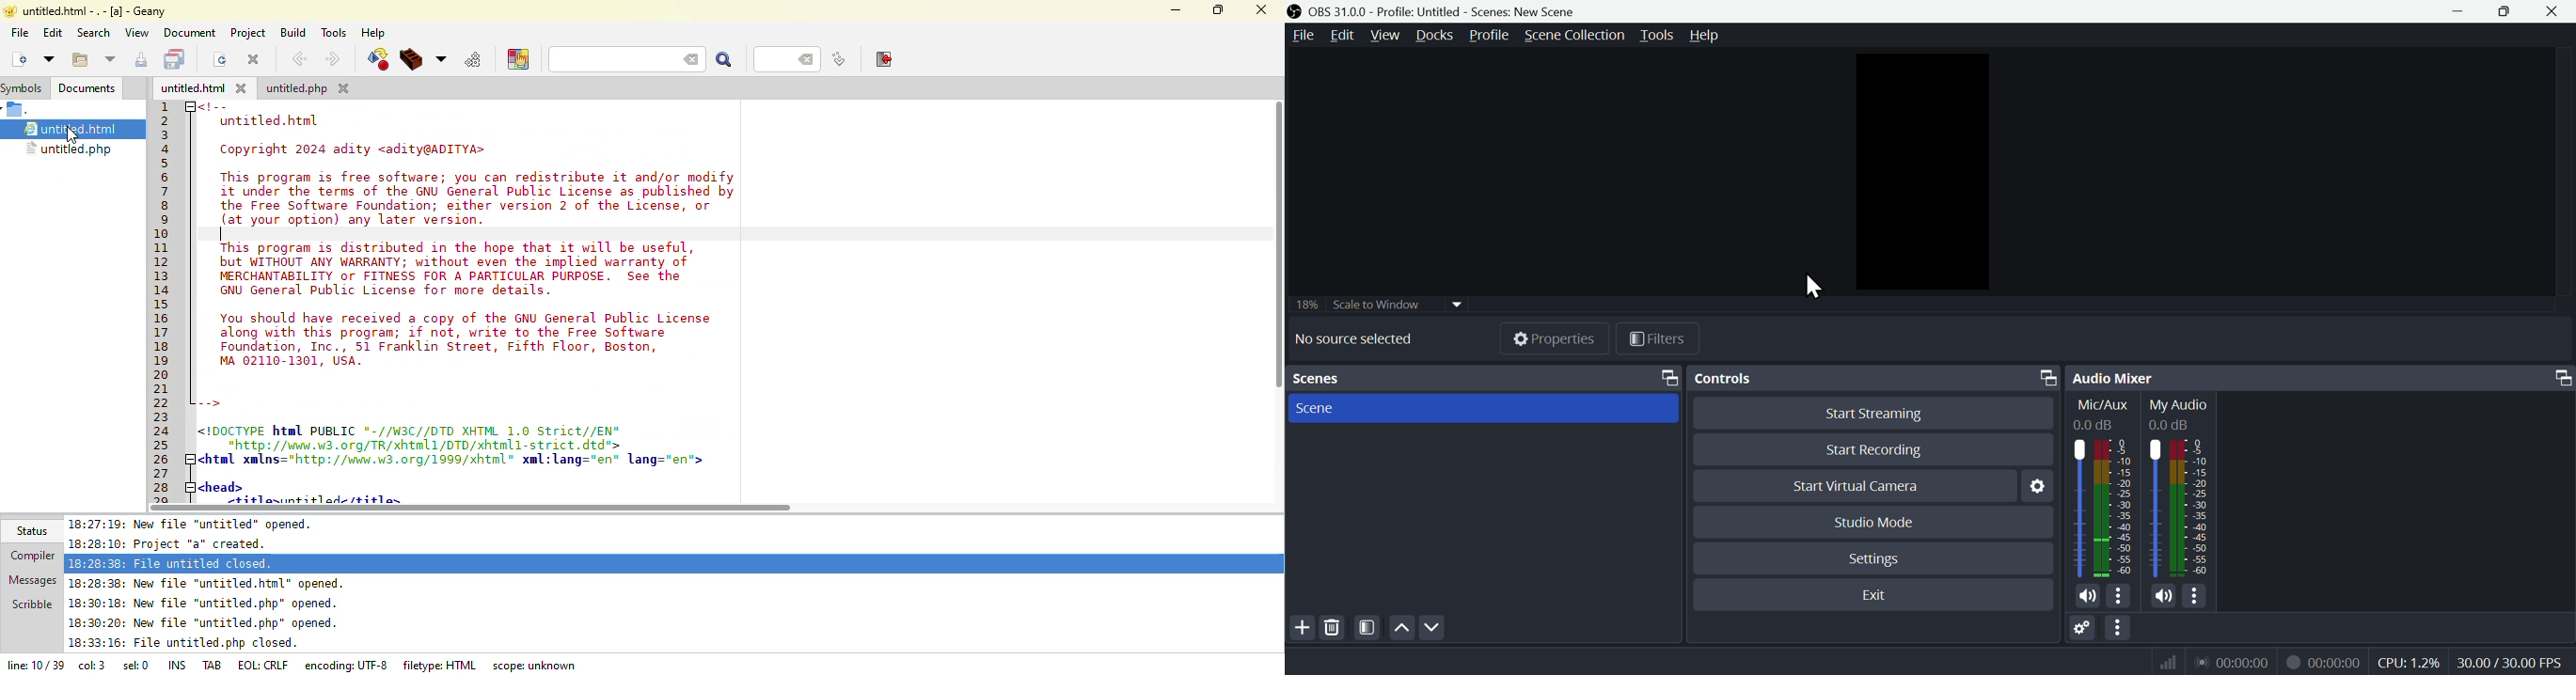  I want to click on 18%, so click(1306, 303).